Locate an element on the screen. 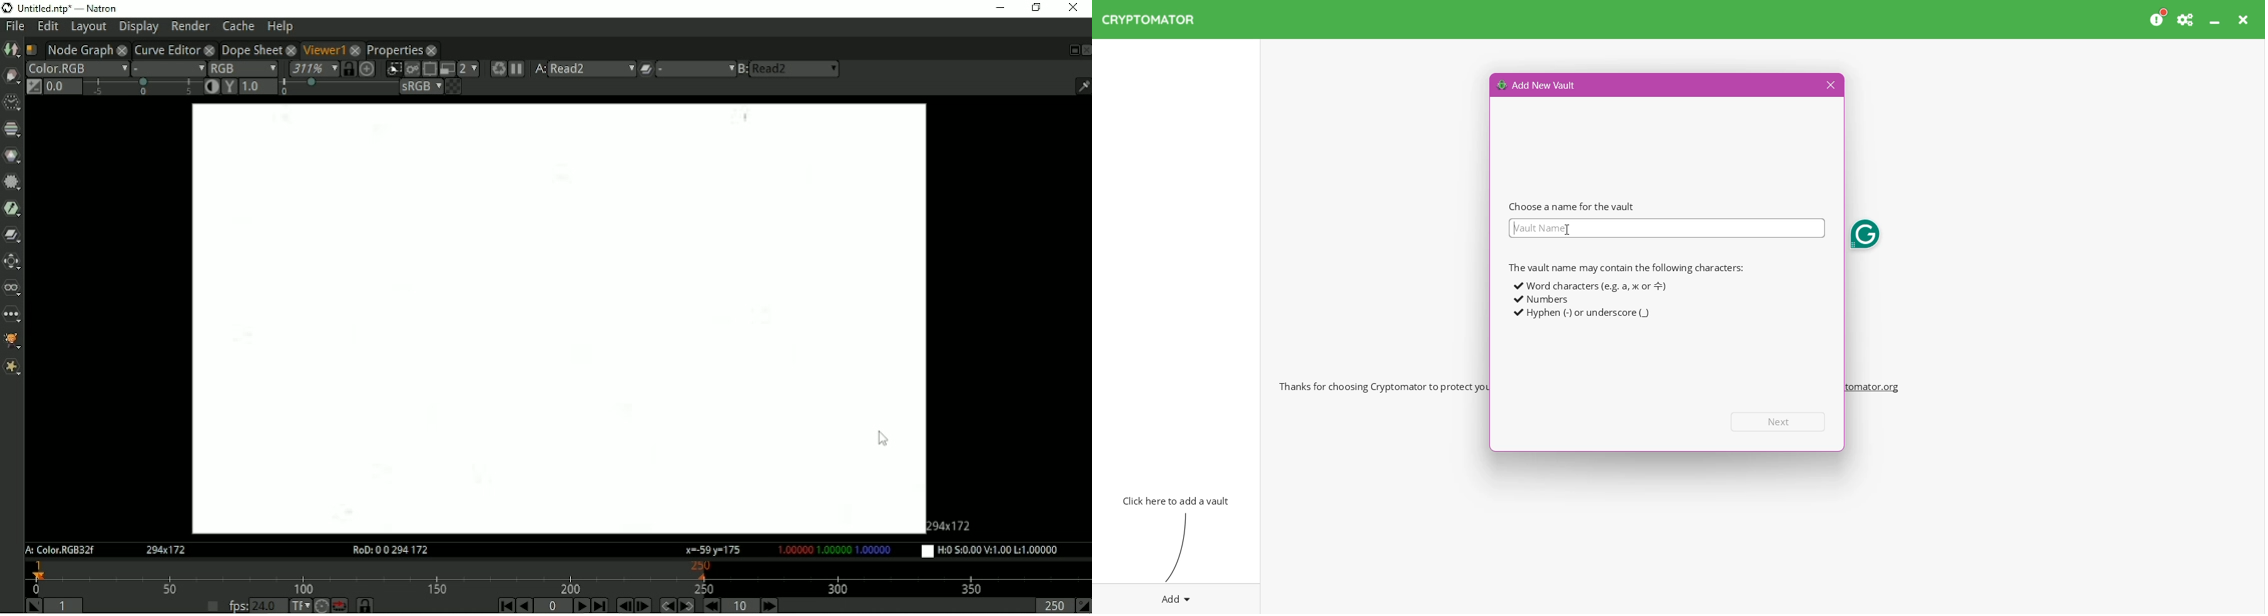  fps is located at coordinates (237, 606).